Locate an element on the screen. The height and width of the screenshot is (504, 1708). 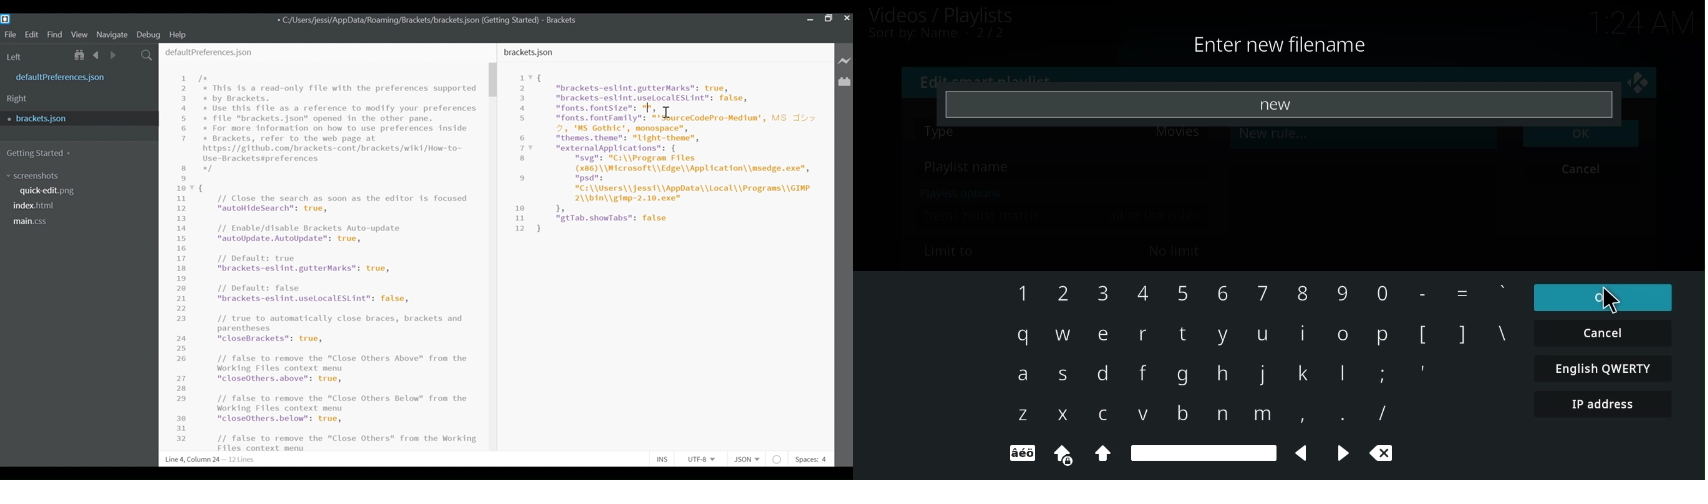
l is located at coordinates (1337, 374).